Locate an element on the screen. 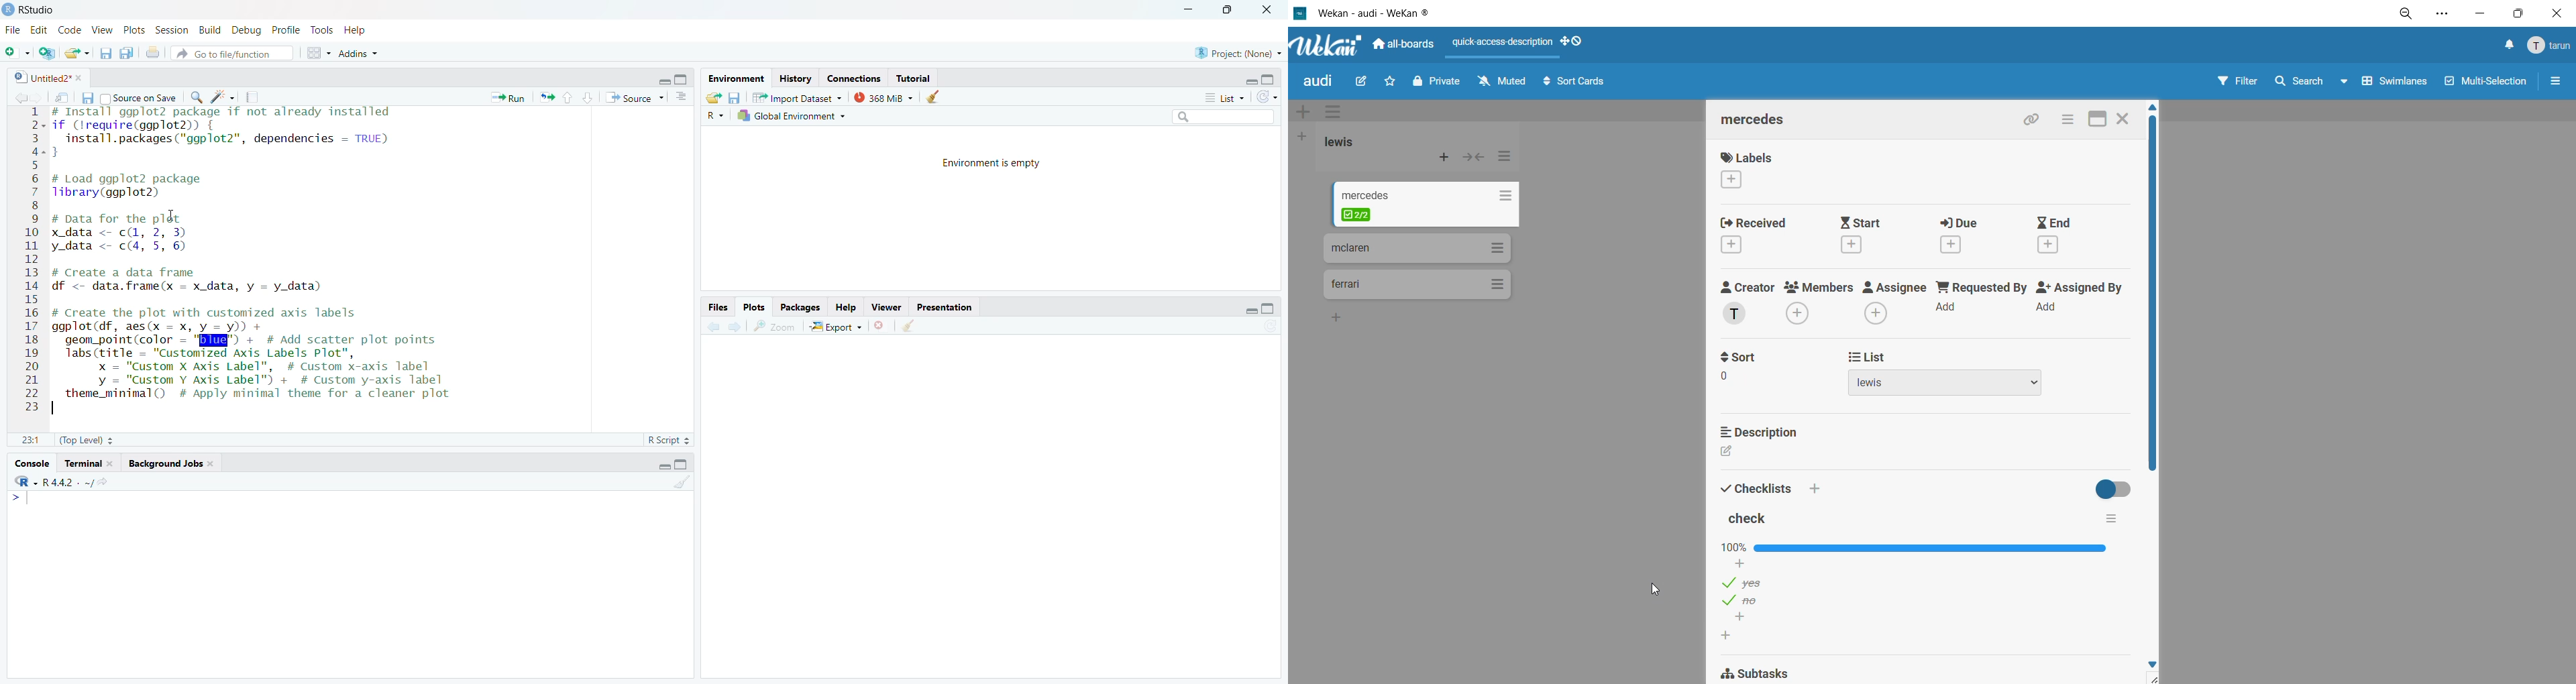 The height and width of the screenshot is (700, 2576). zoom is located at coordinates (775, 328).